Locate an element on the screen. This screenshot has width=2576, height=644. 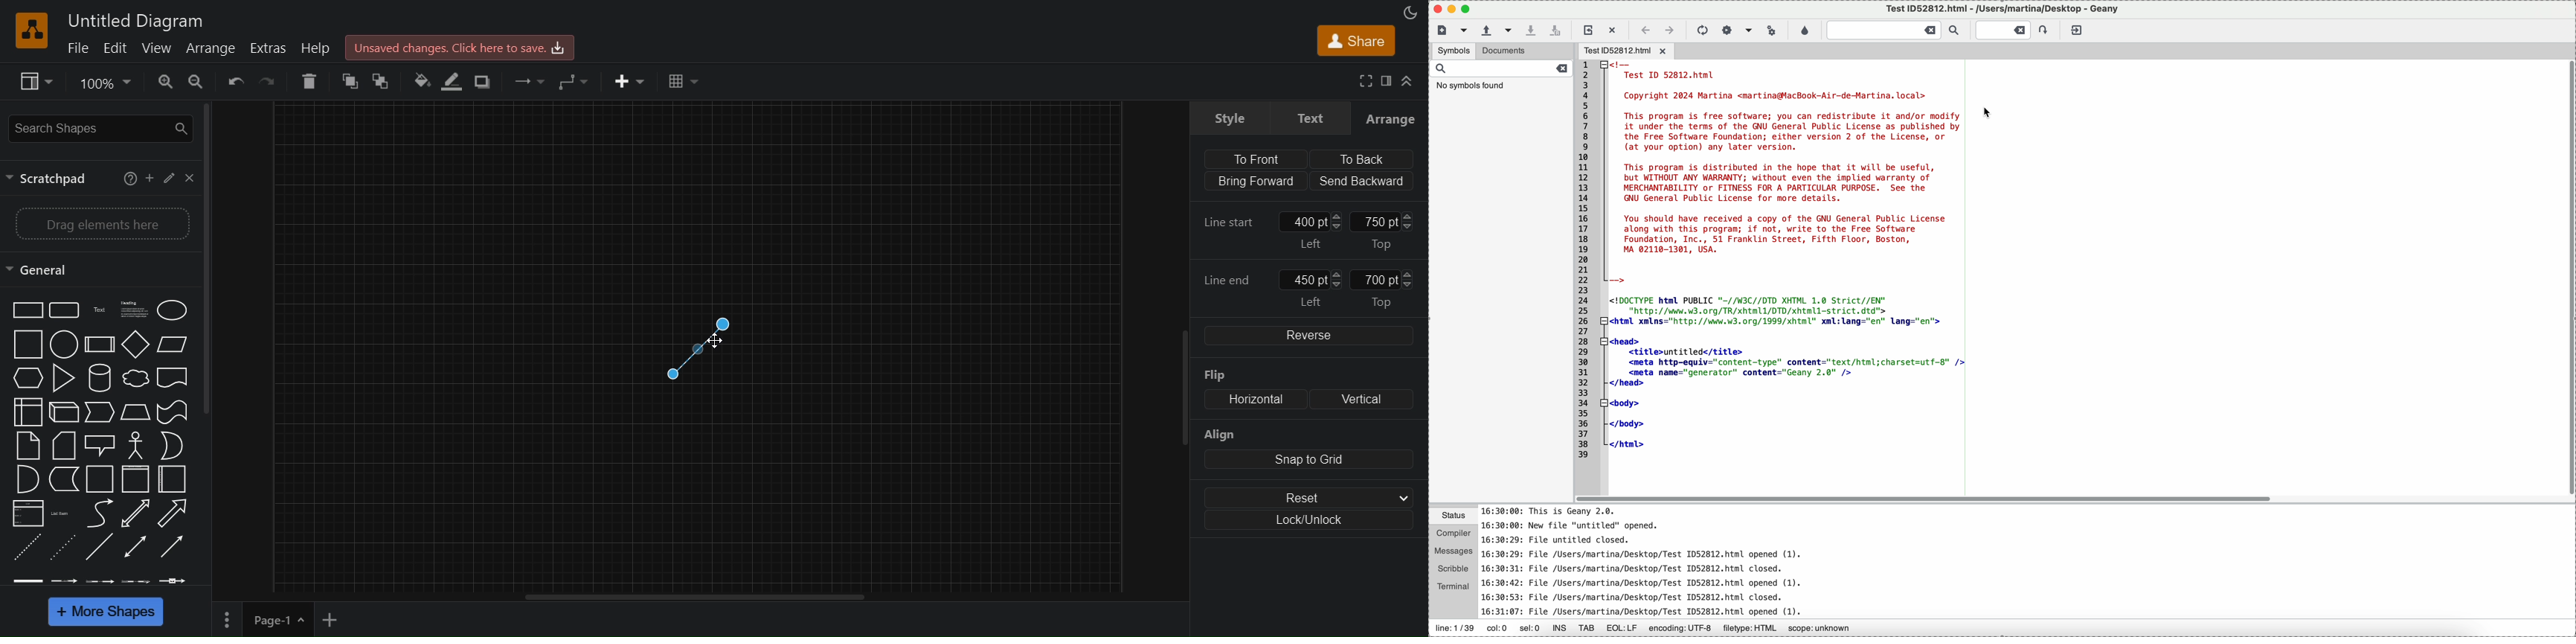
Item list is located at coordinates (62, 513).